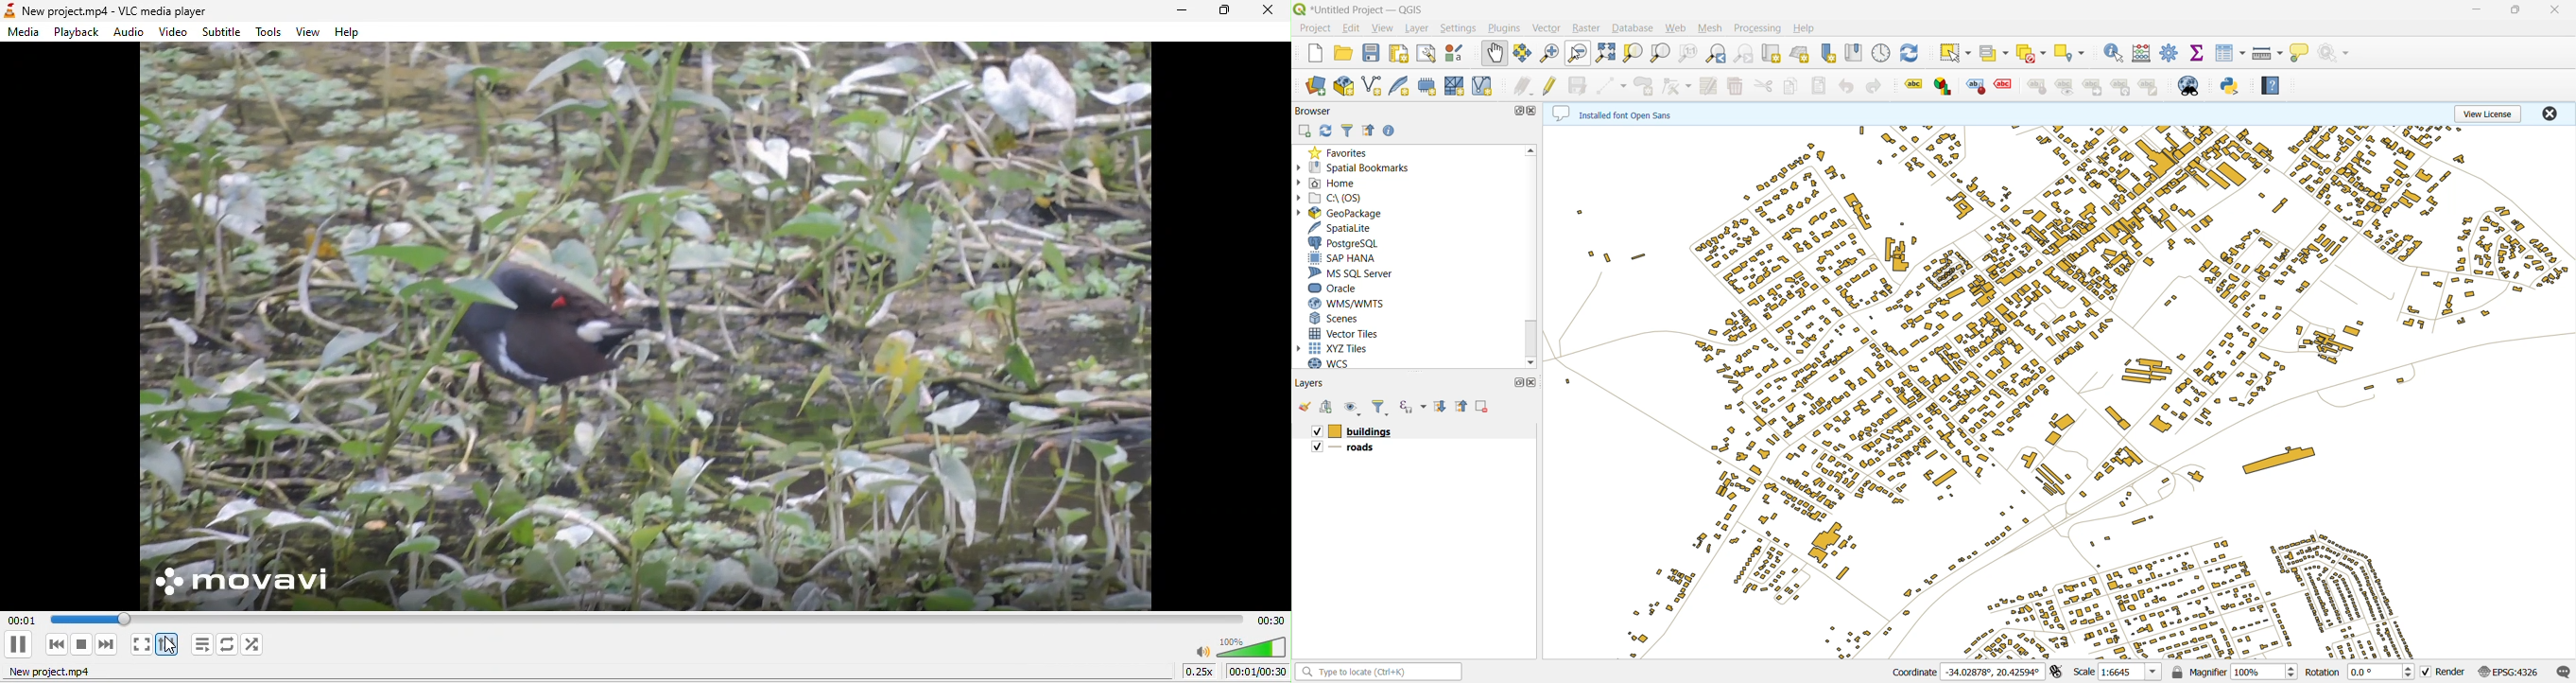 The height and width of the screenshot is (700, 2576). I want to click on maximize, so click(1516, 386).